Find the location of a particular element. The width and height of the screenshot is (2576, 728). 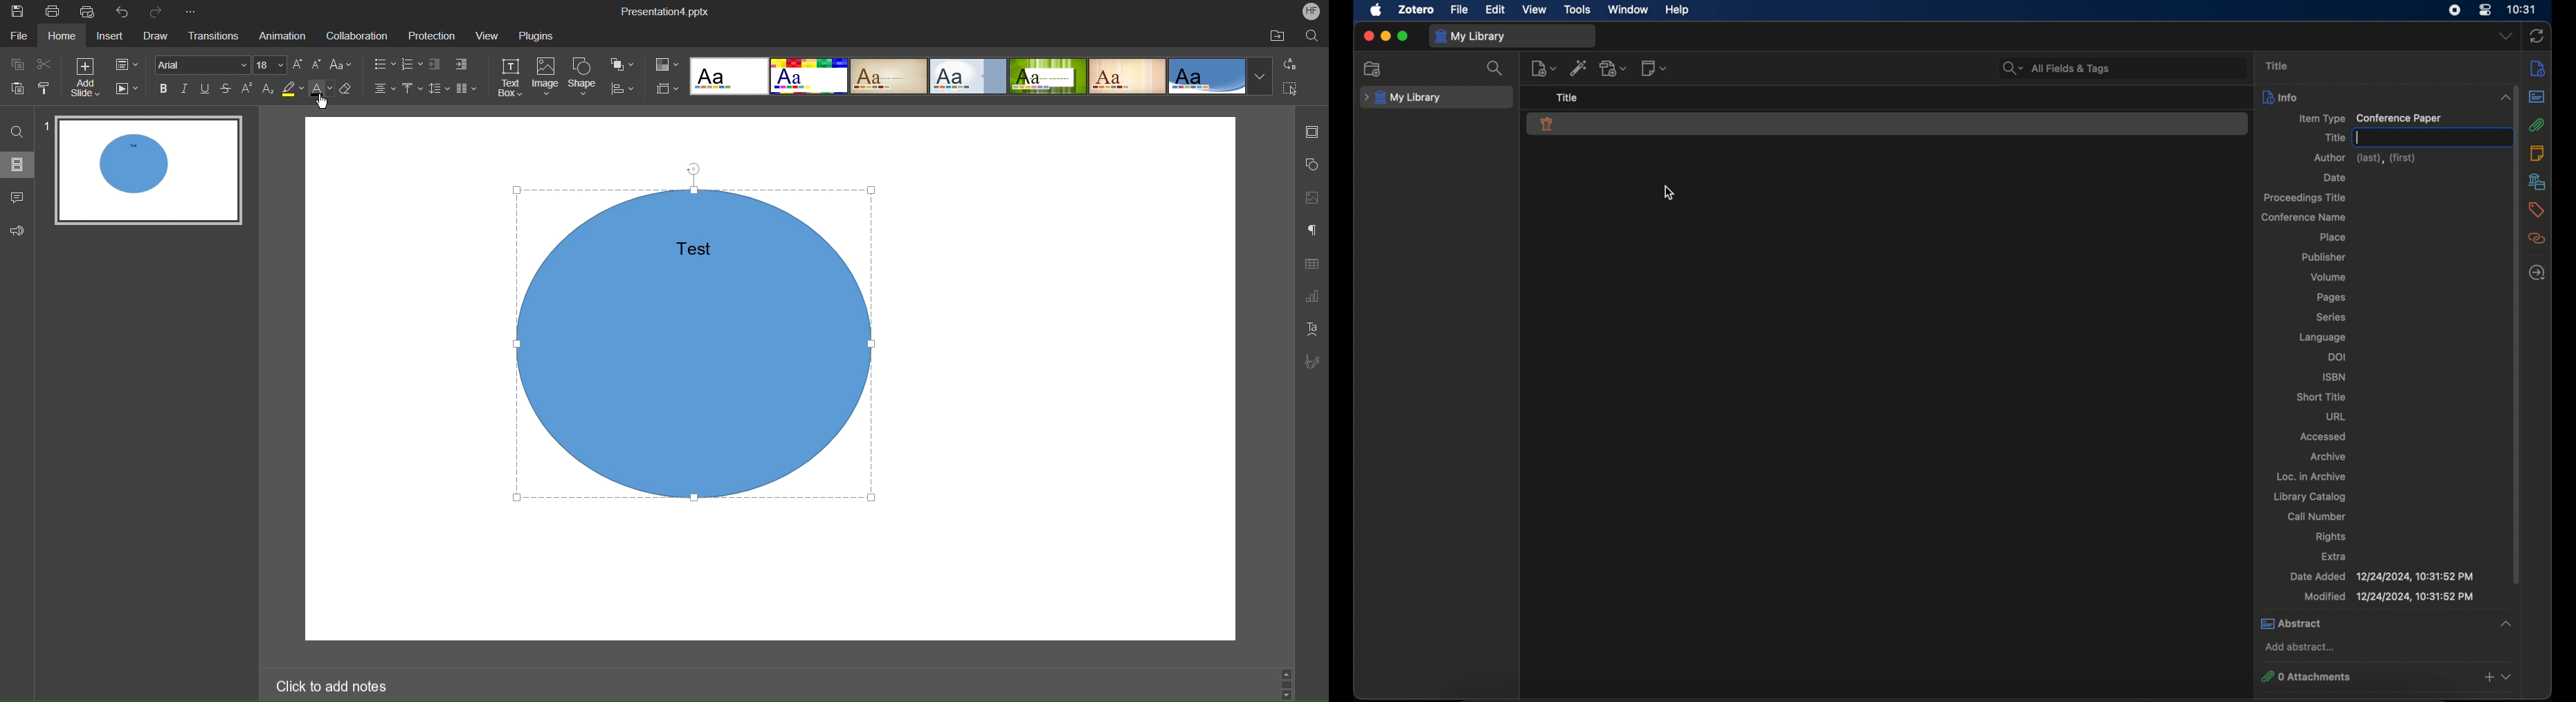

Indents is located at coordinates (453, 65).